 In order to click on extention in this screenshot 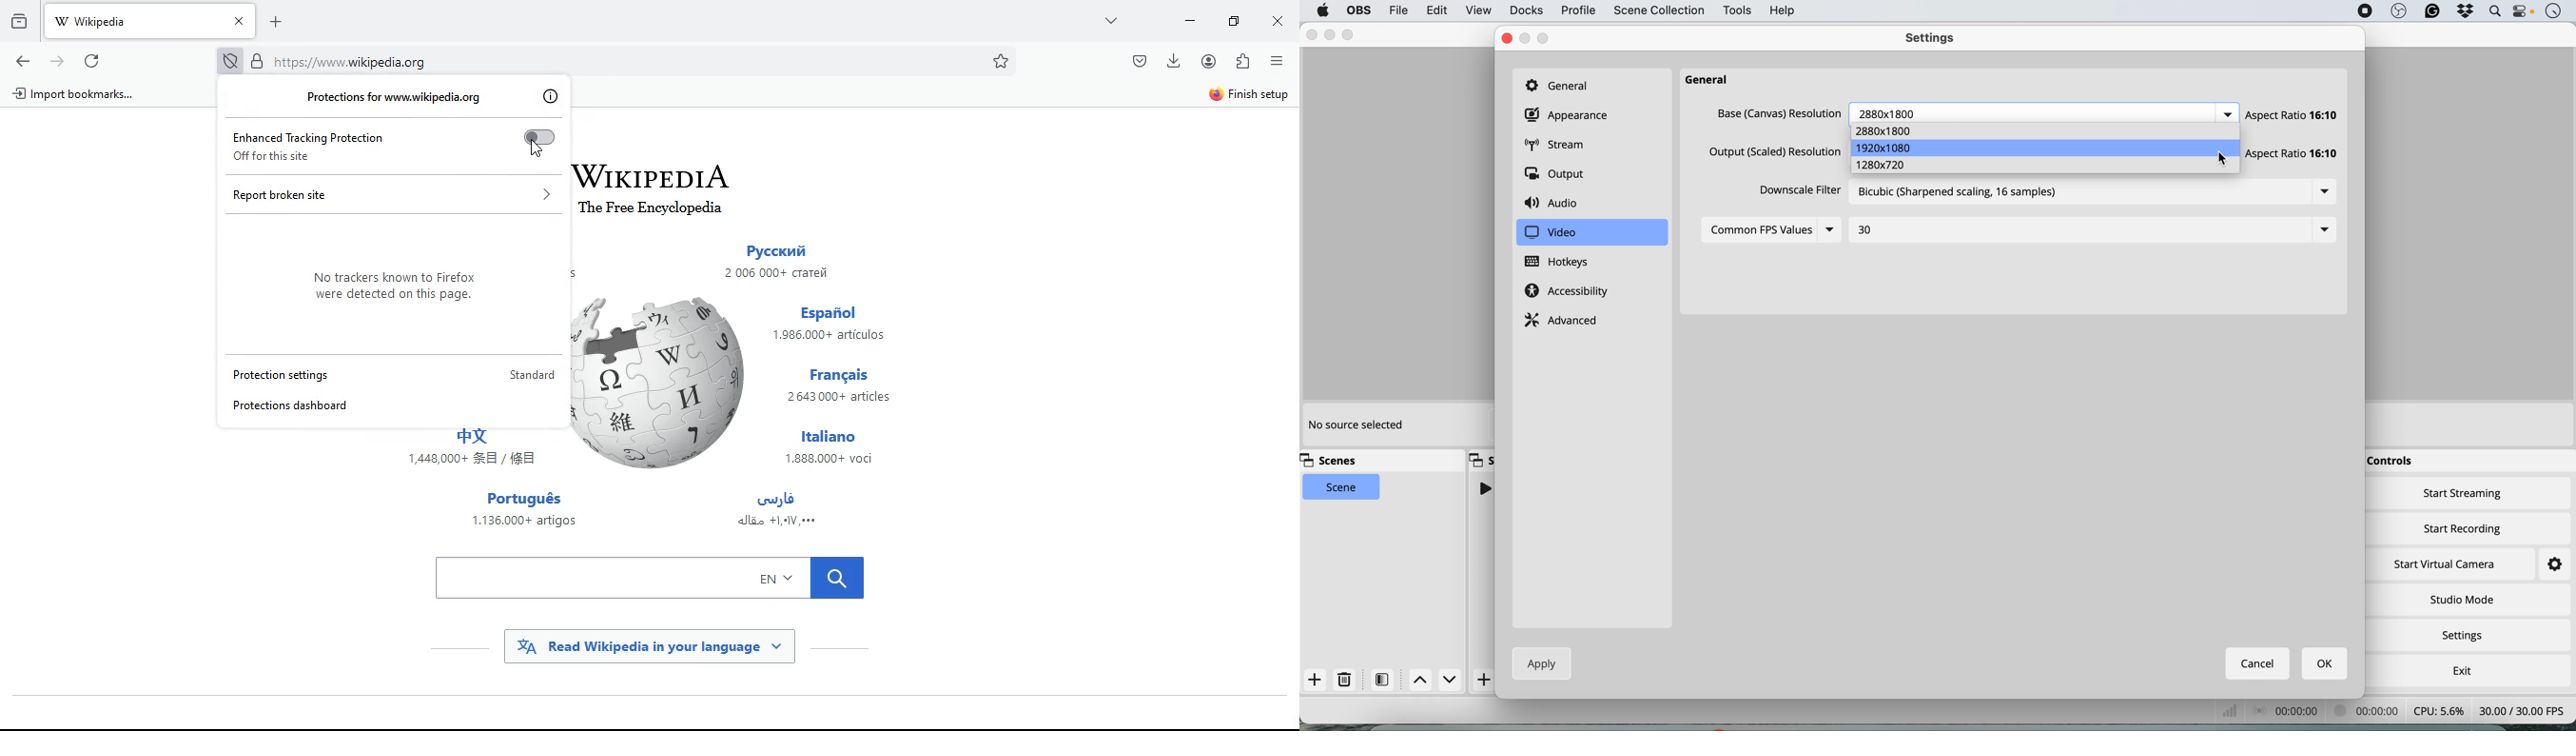, I will do `click(1244, 61)`.